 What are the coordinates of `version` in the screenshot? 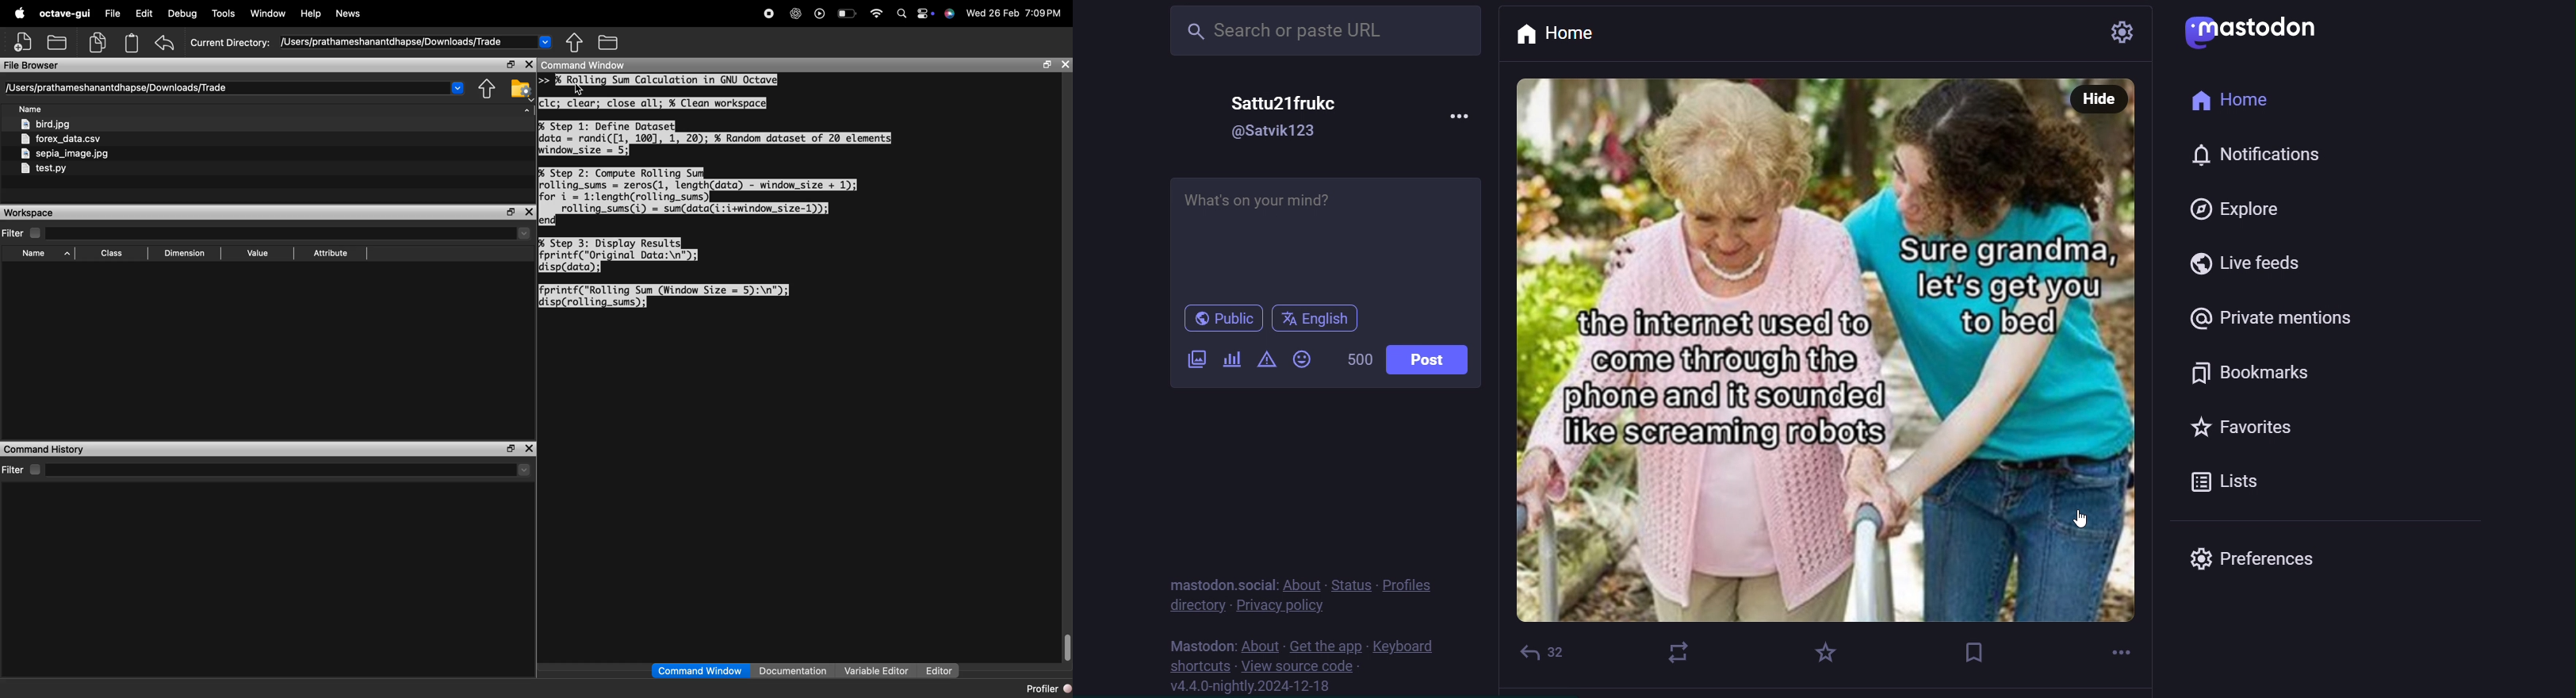 It's located at (1253, 688).